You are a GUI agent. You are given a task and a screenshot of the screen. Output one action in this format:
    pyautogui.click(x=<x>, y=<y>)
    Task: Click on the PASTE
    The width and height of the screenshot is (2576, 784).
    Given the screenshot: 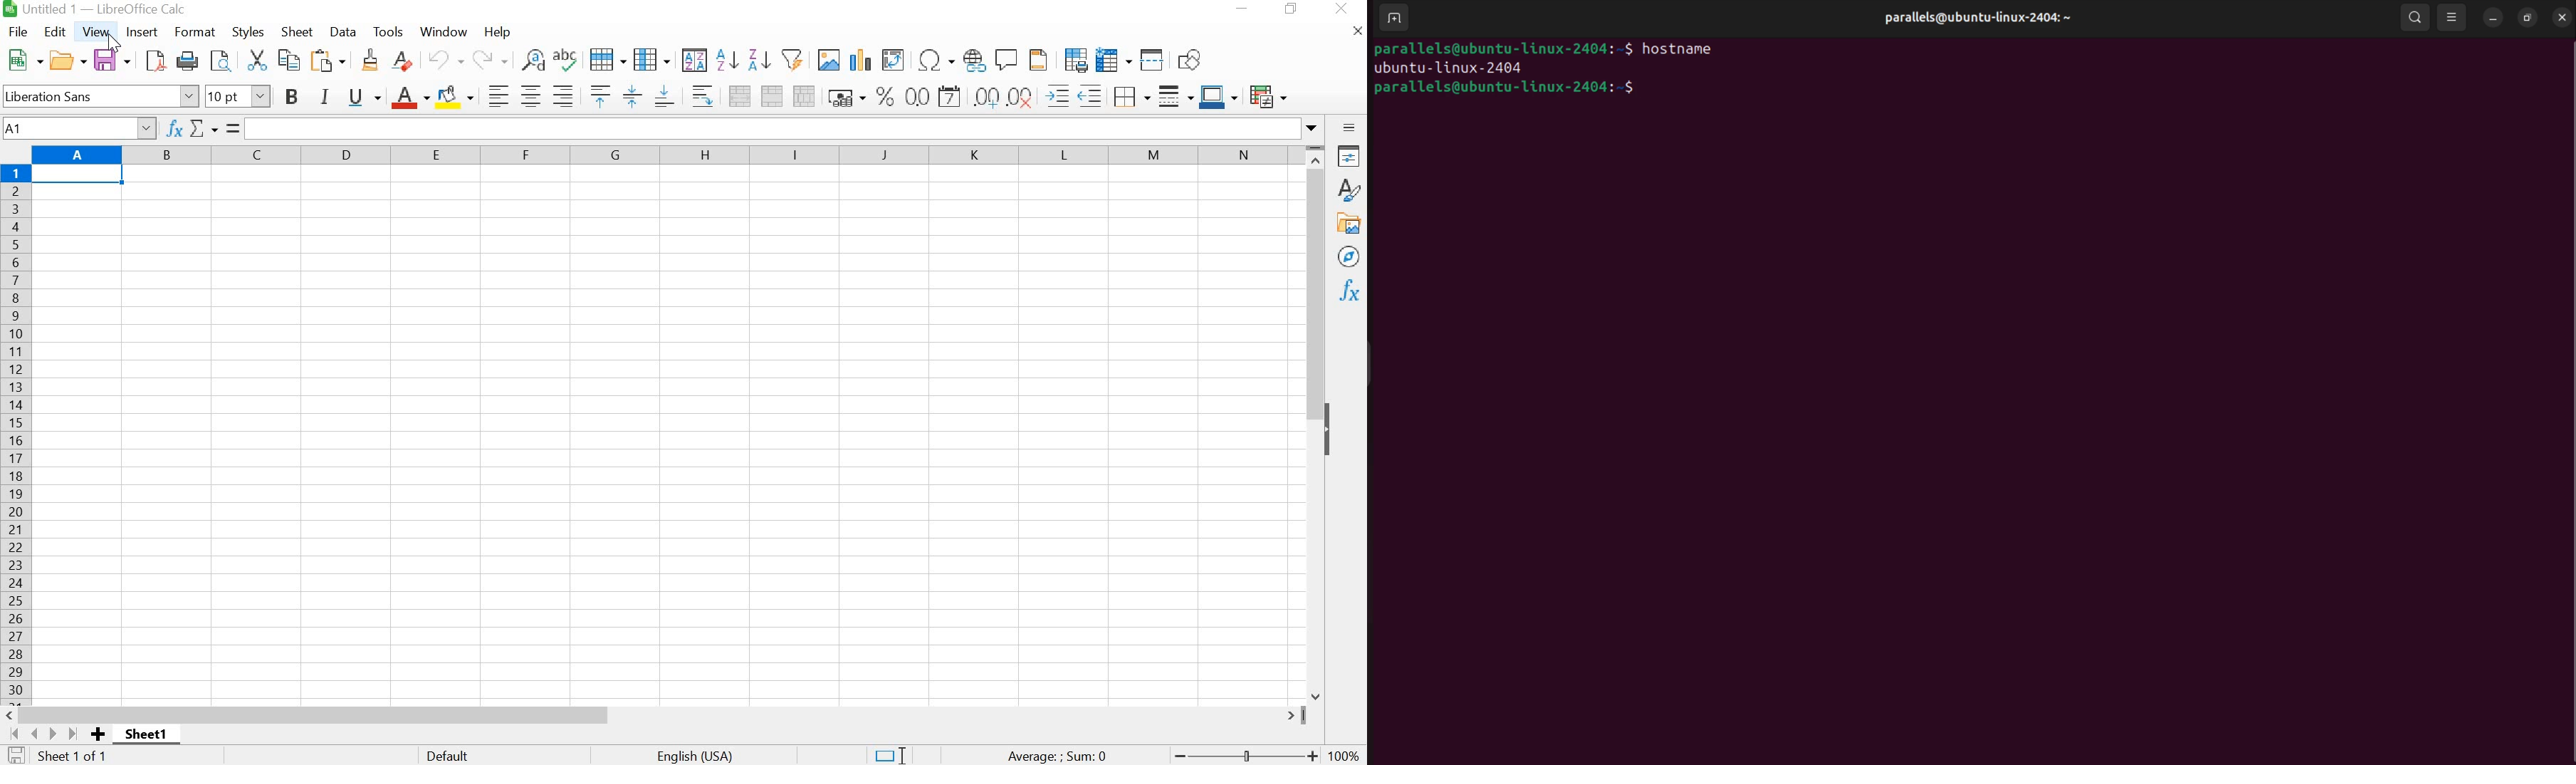 What is the action you would take?
    pyautogui.click(x=330, y=60)
    